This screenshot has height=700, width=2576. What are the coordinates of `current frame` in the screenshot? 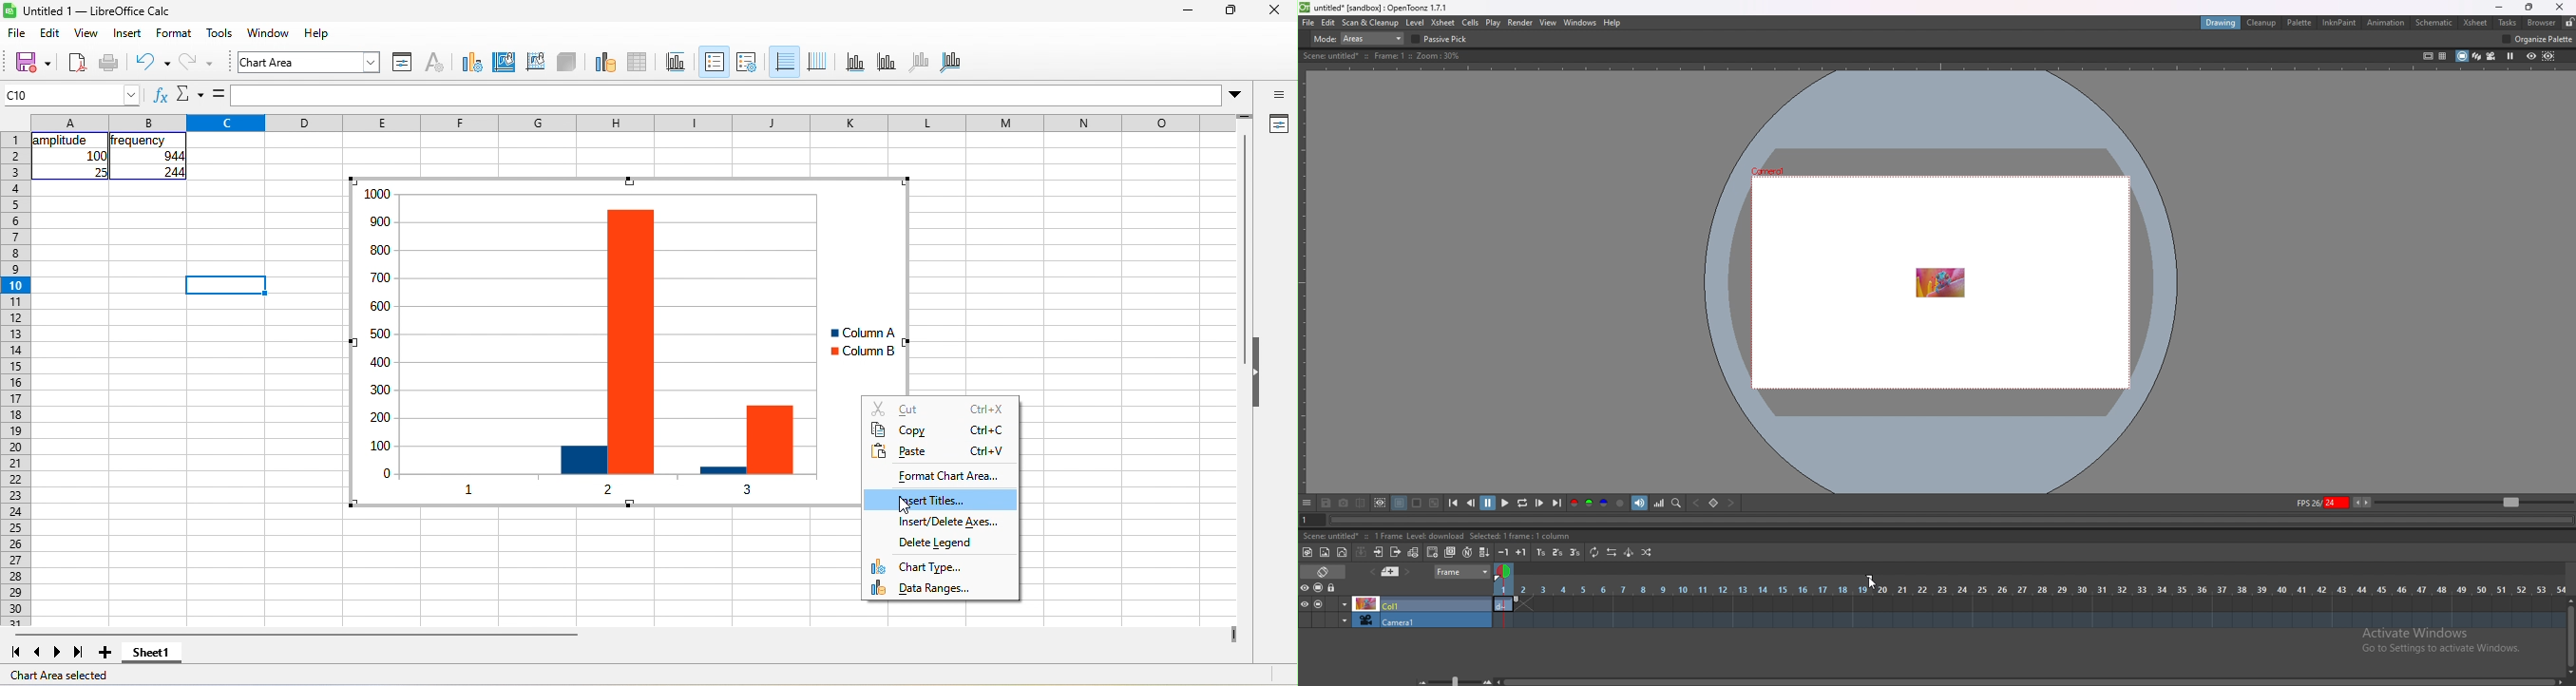 It's located at (1309, 518).